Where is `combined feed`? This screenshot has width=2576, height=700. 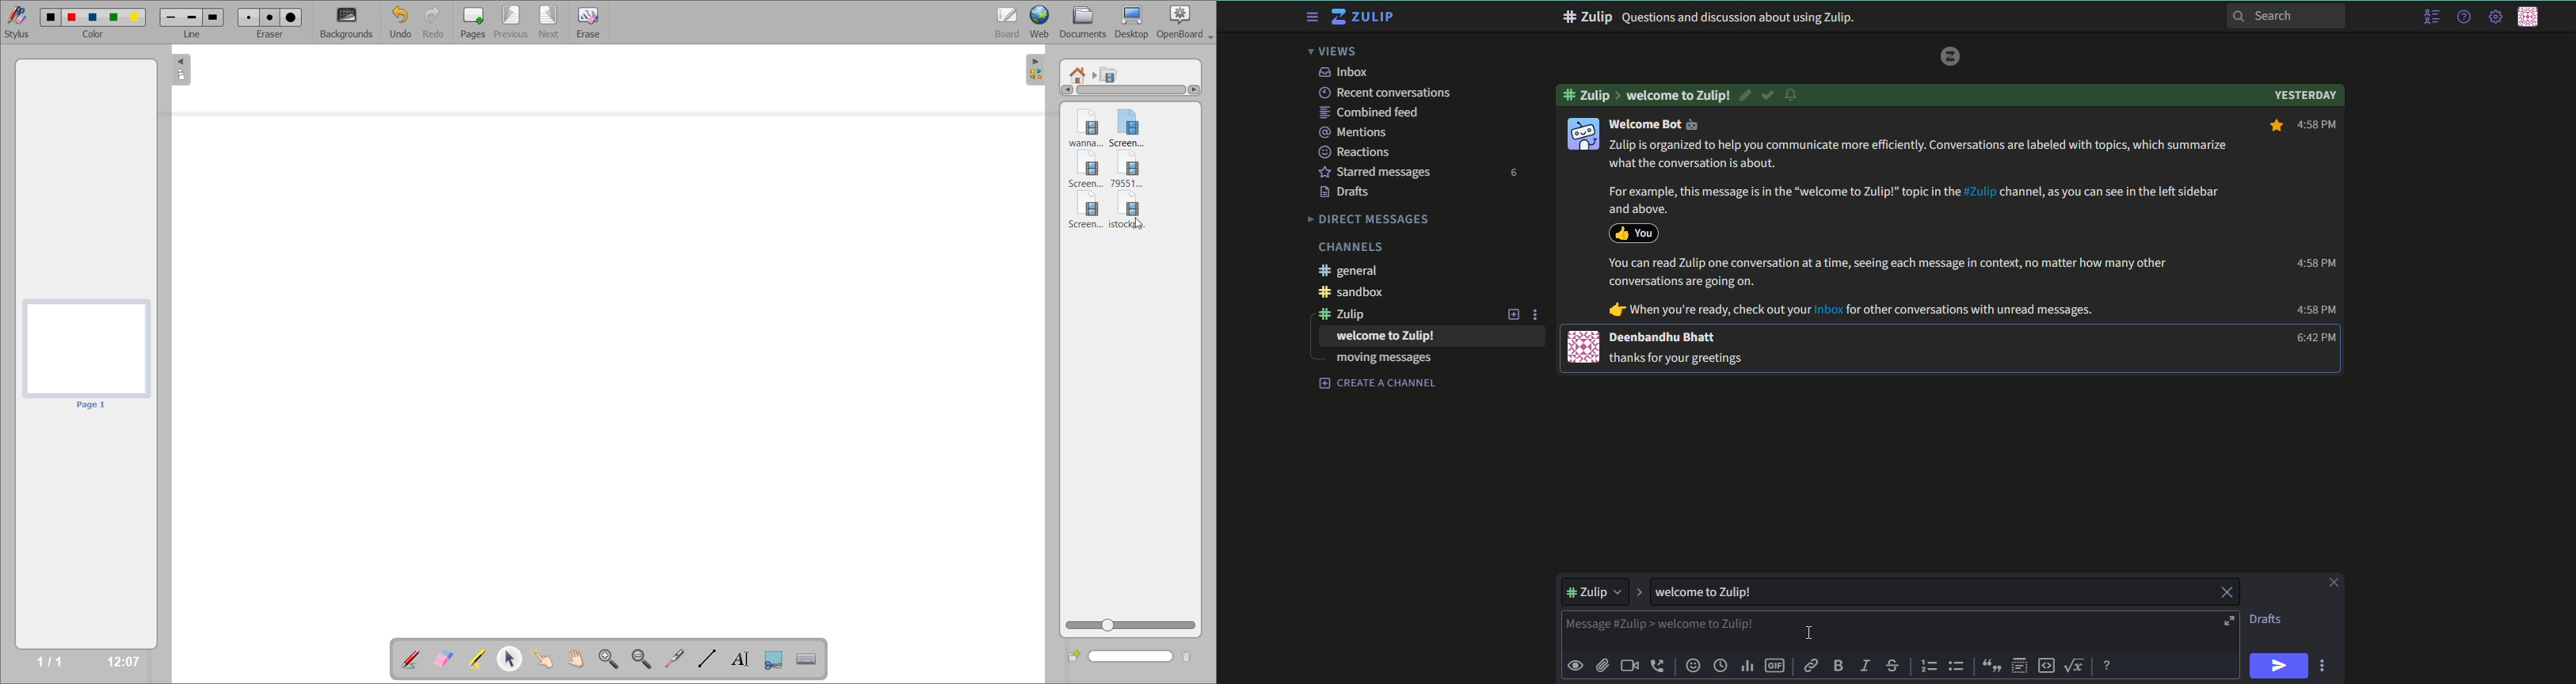 combined feed is located at coordinates (1371, 112).